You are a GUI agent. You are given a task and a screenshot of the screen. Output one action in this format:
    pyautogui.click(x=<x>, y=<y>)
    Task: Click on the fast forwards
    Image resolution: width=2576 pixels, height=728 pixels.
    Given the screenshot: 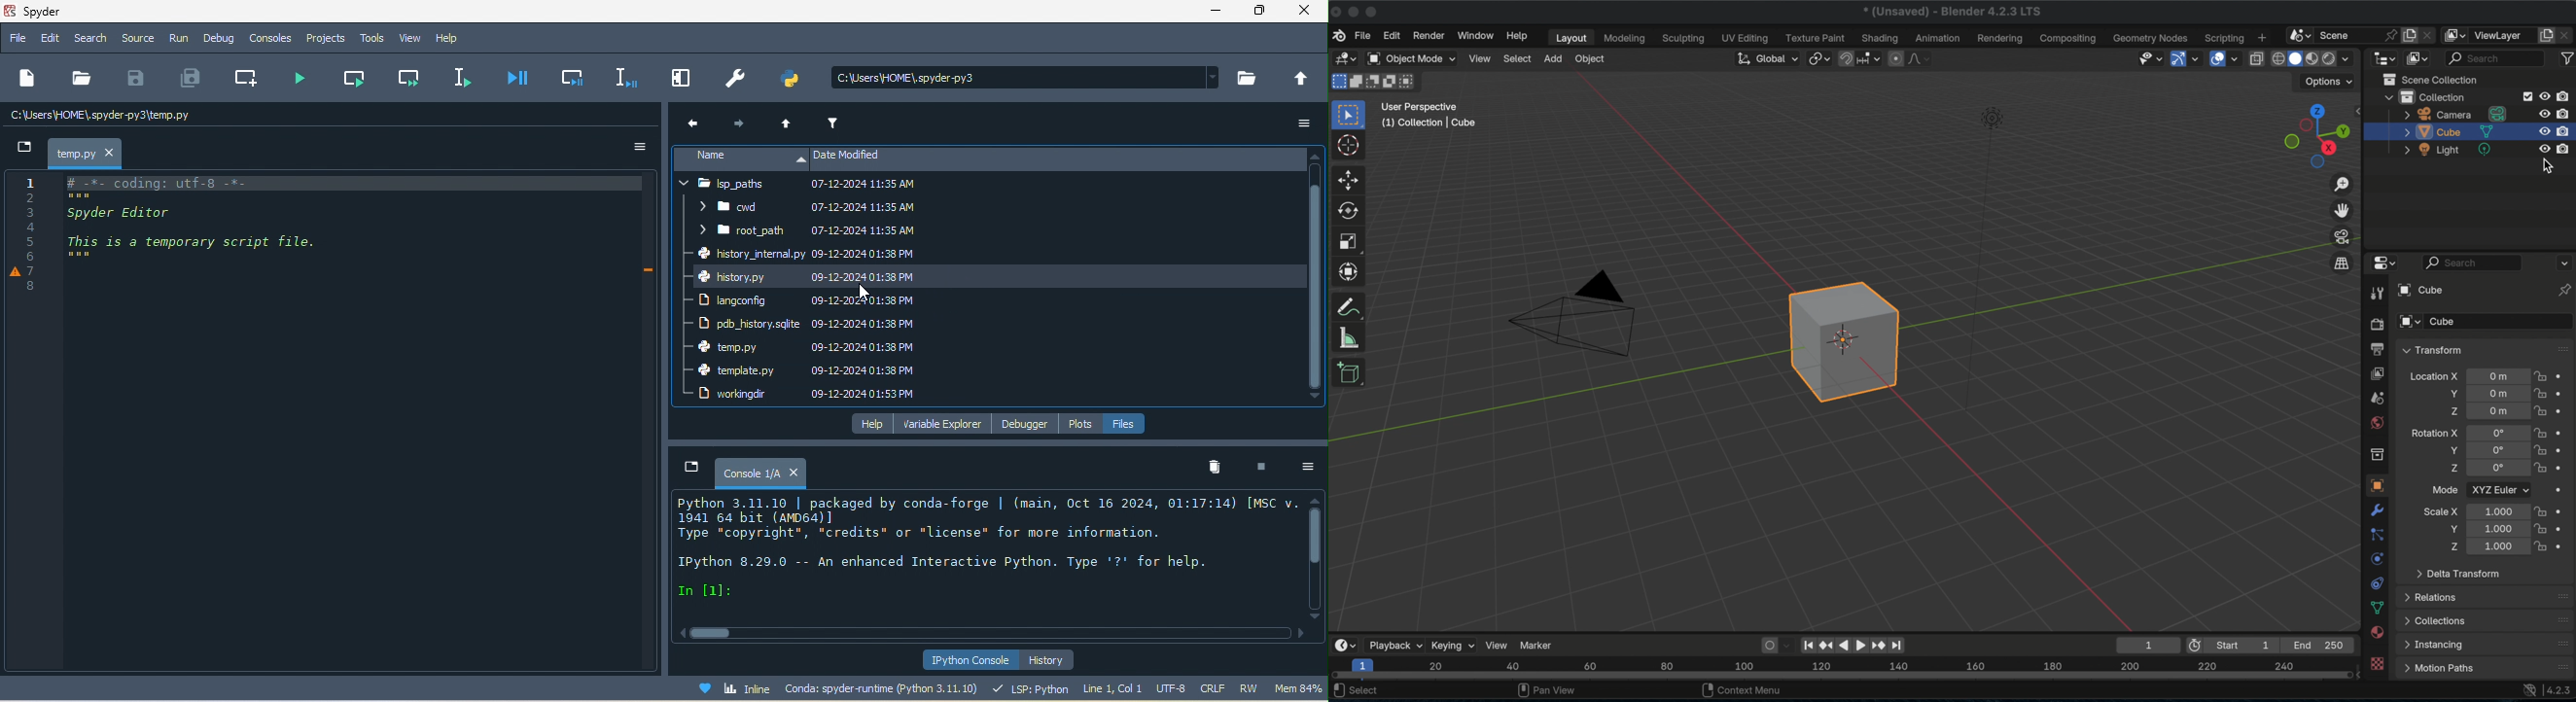 What is the action you would take?
    pyautogui.click(x=1876, y=647)
    